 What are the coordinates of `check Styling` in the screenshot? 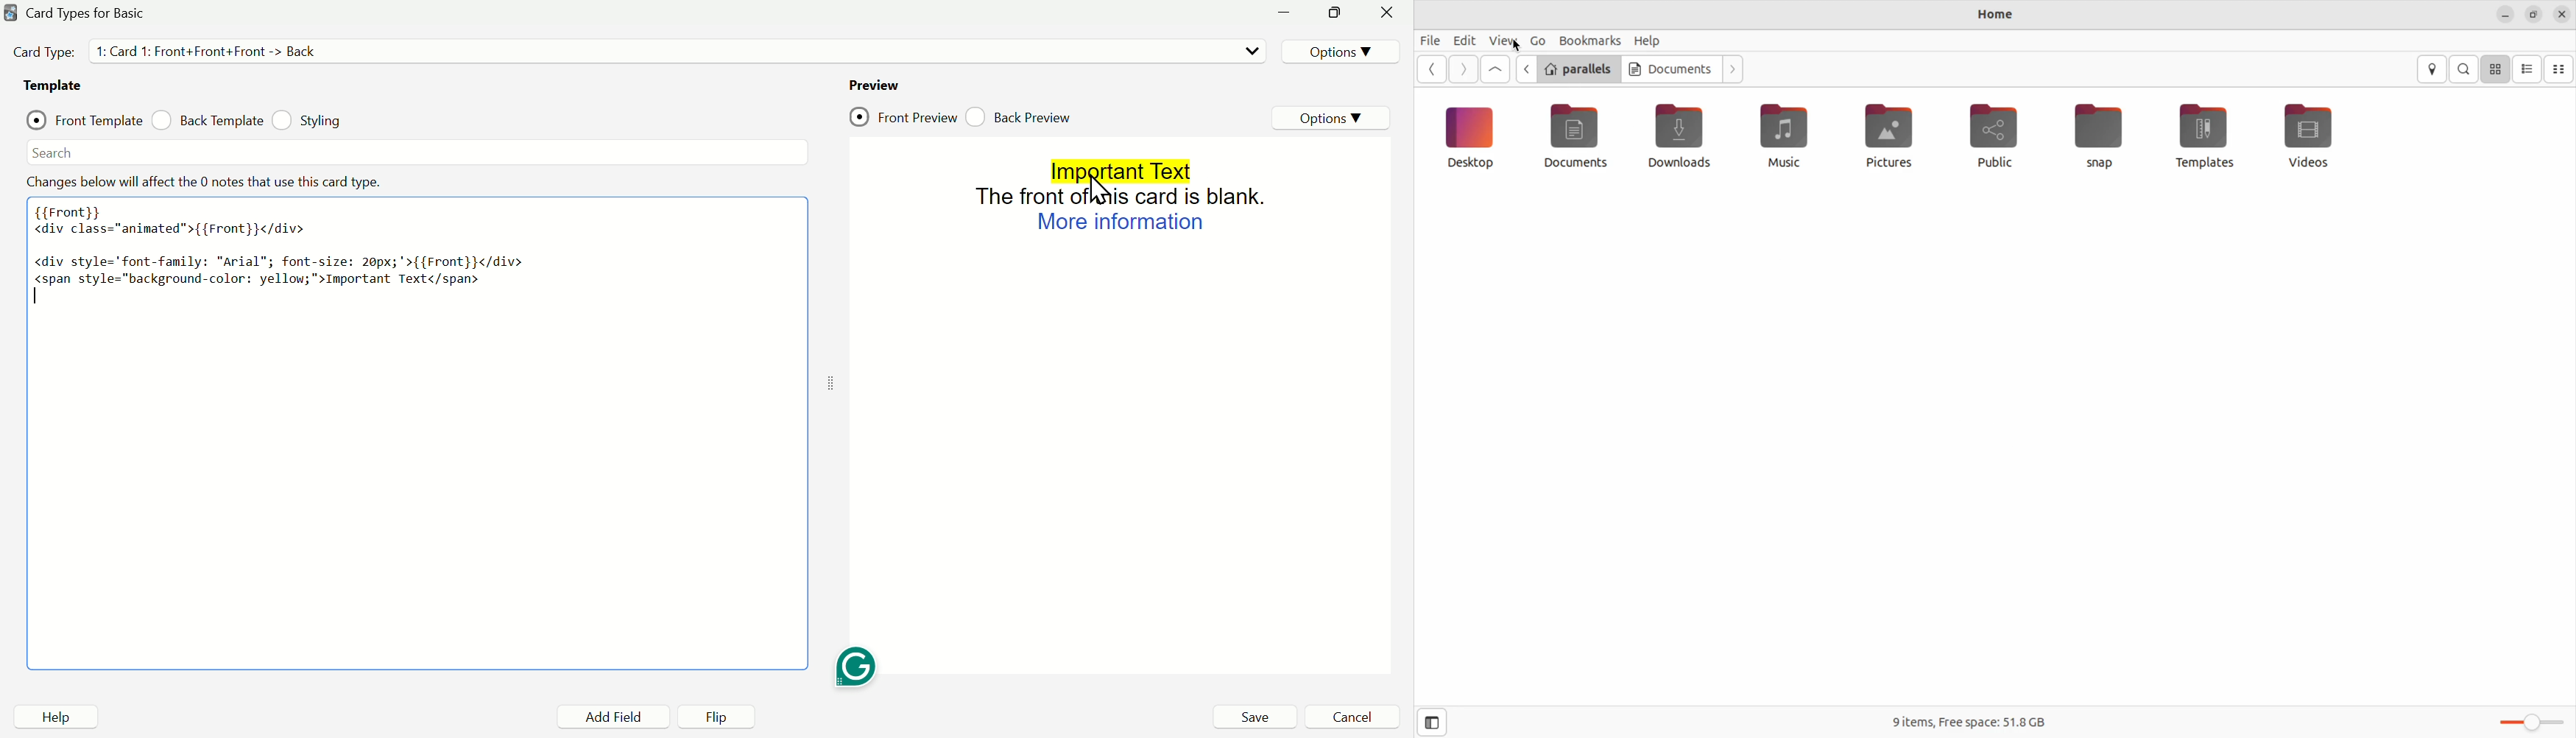 It's located at (312, 122).